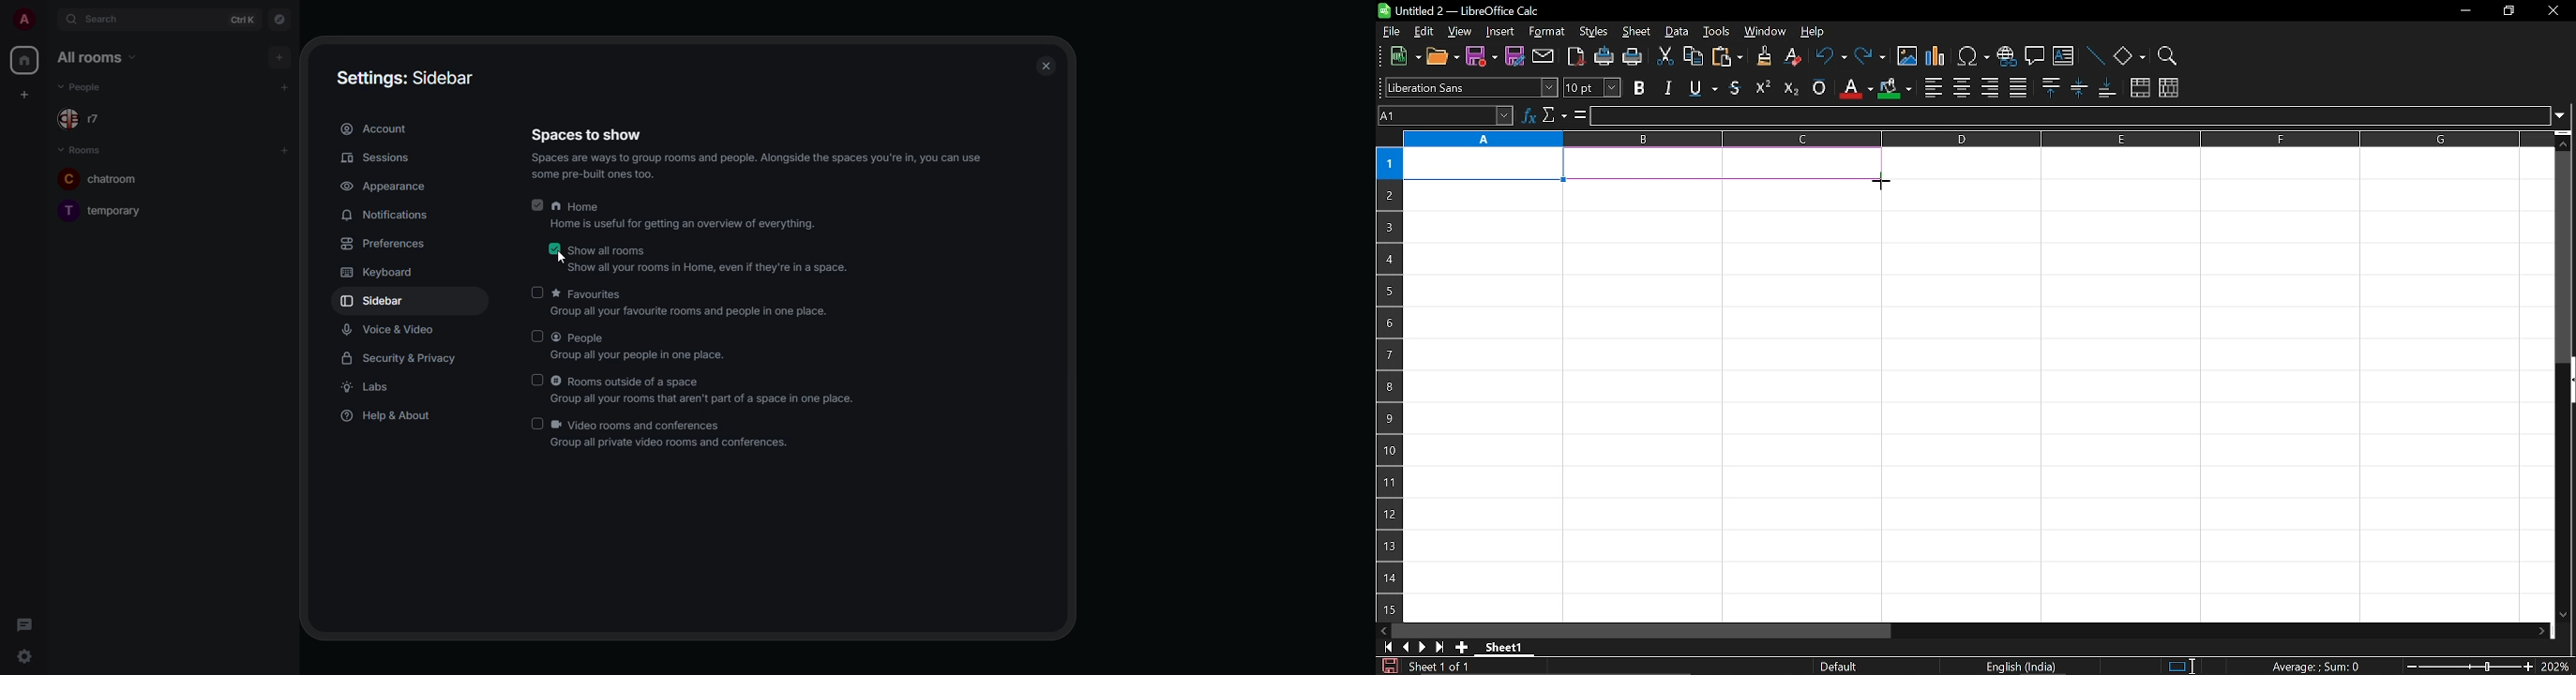  I want to click on Settings: Sidebar, so click(409, 78).